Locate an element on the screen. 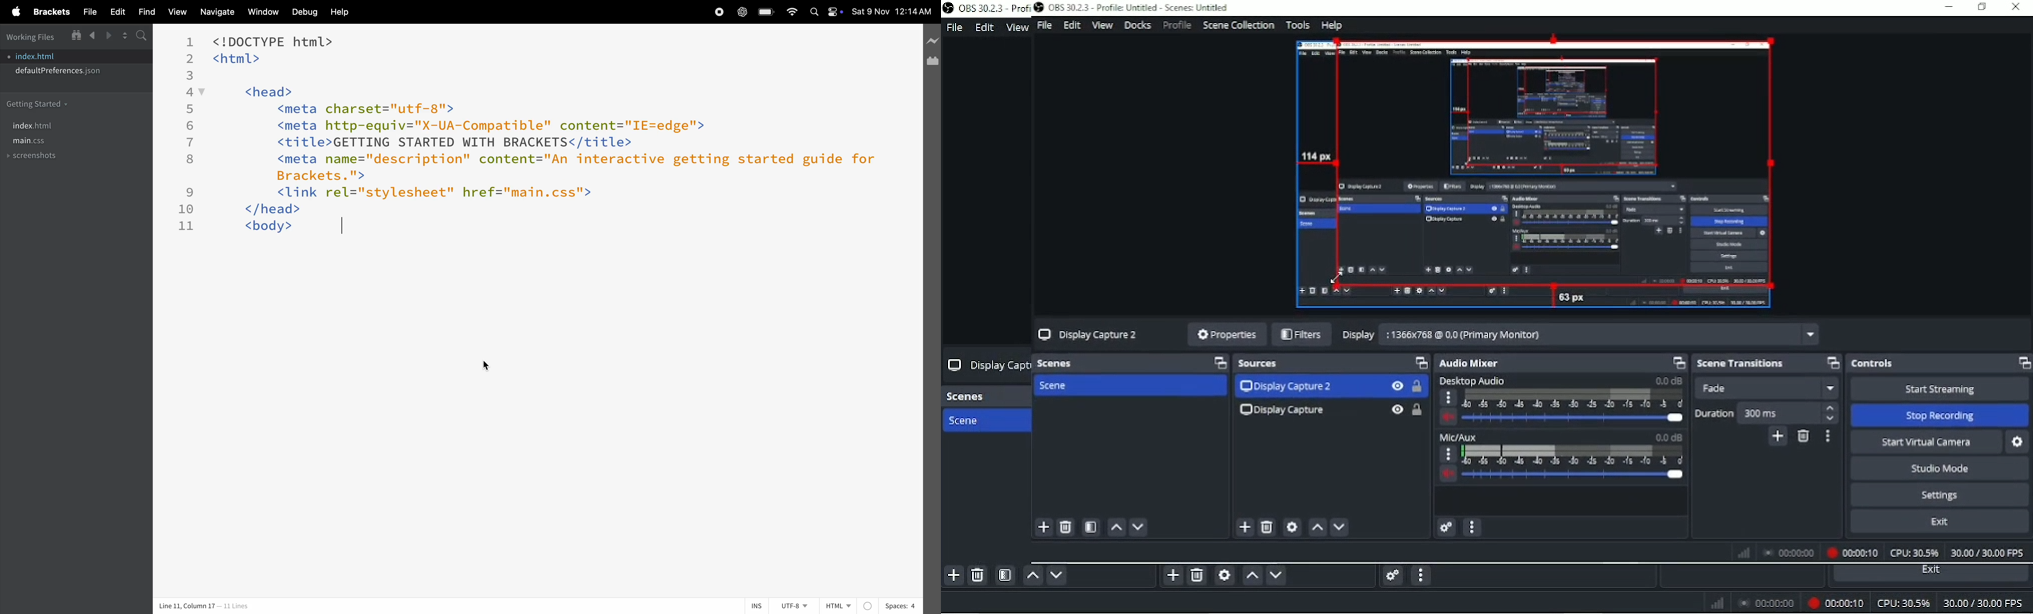  View is located at coordinates (1102, 26).